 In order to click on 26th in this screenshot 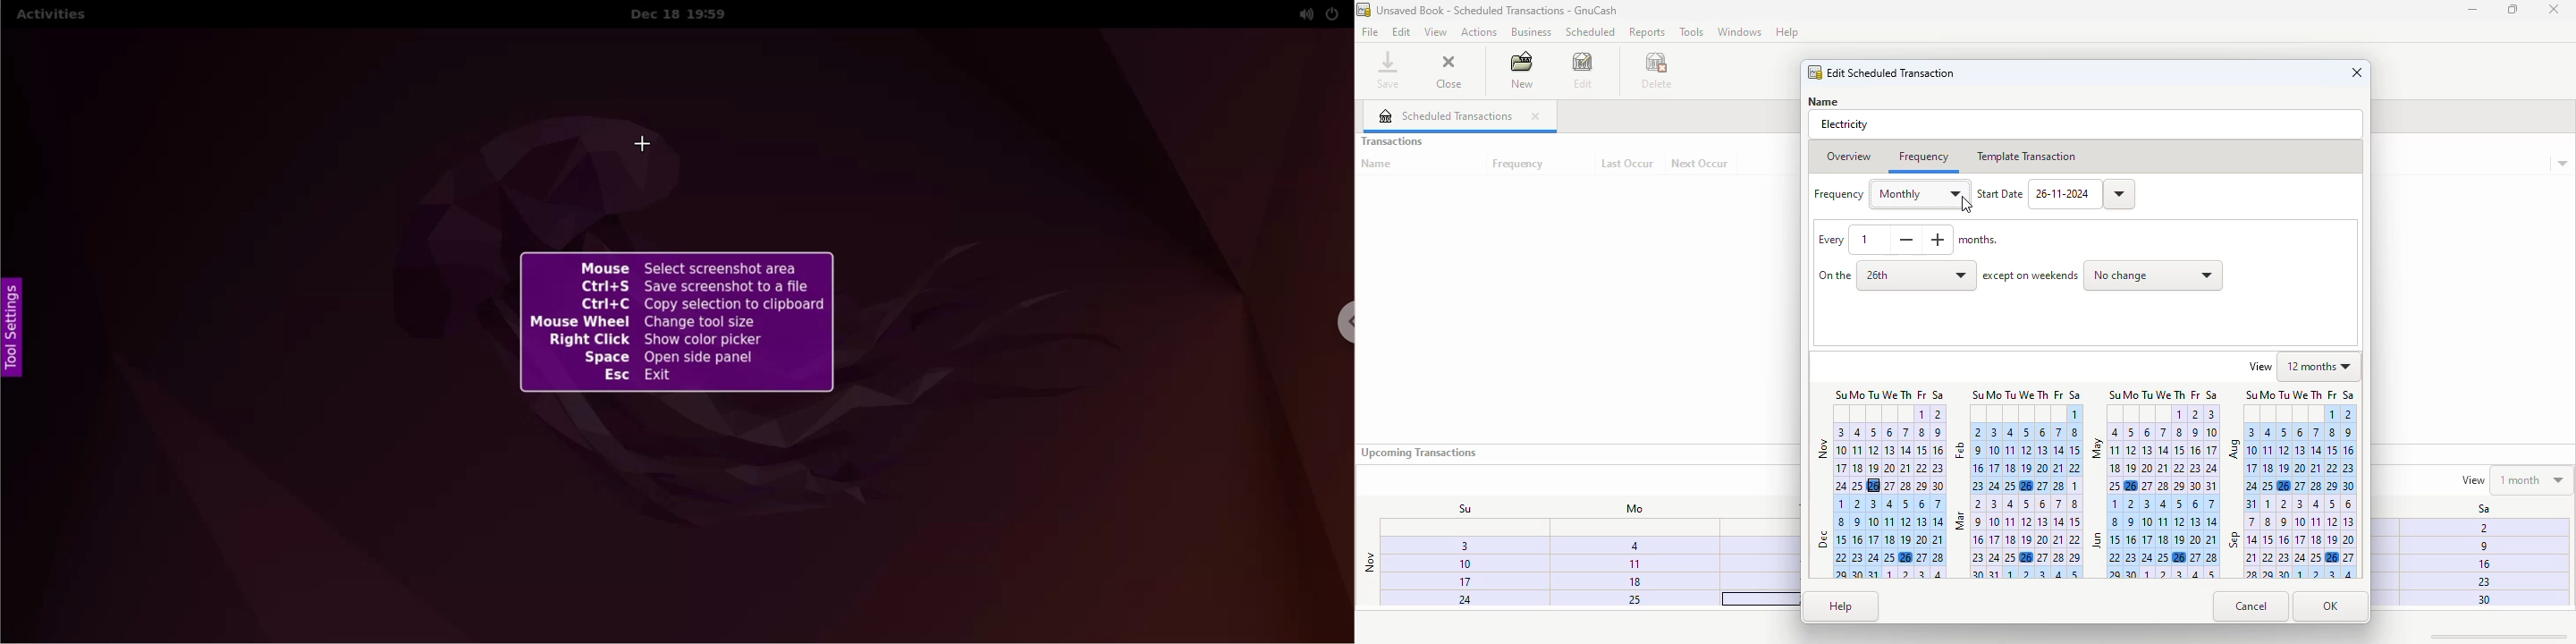, I will do `click(1917, 275)`.